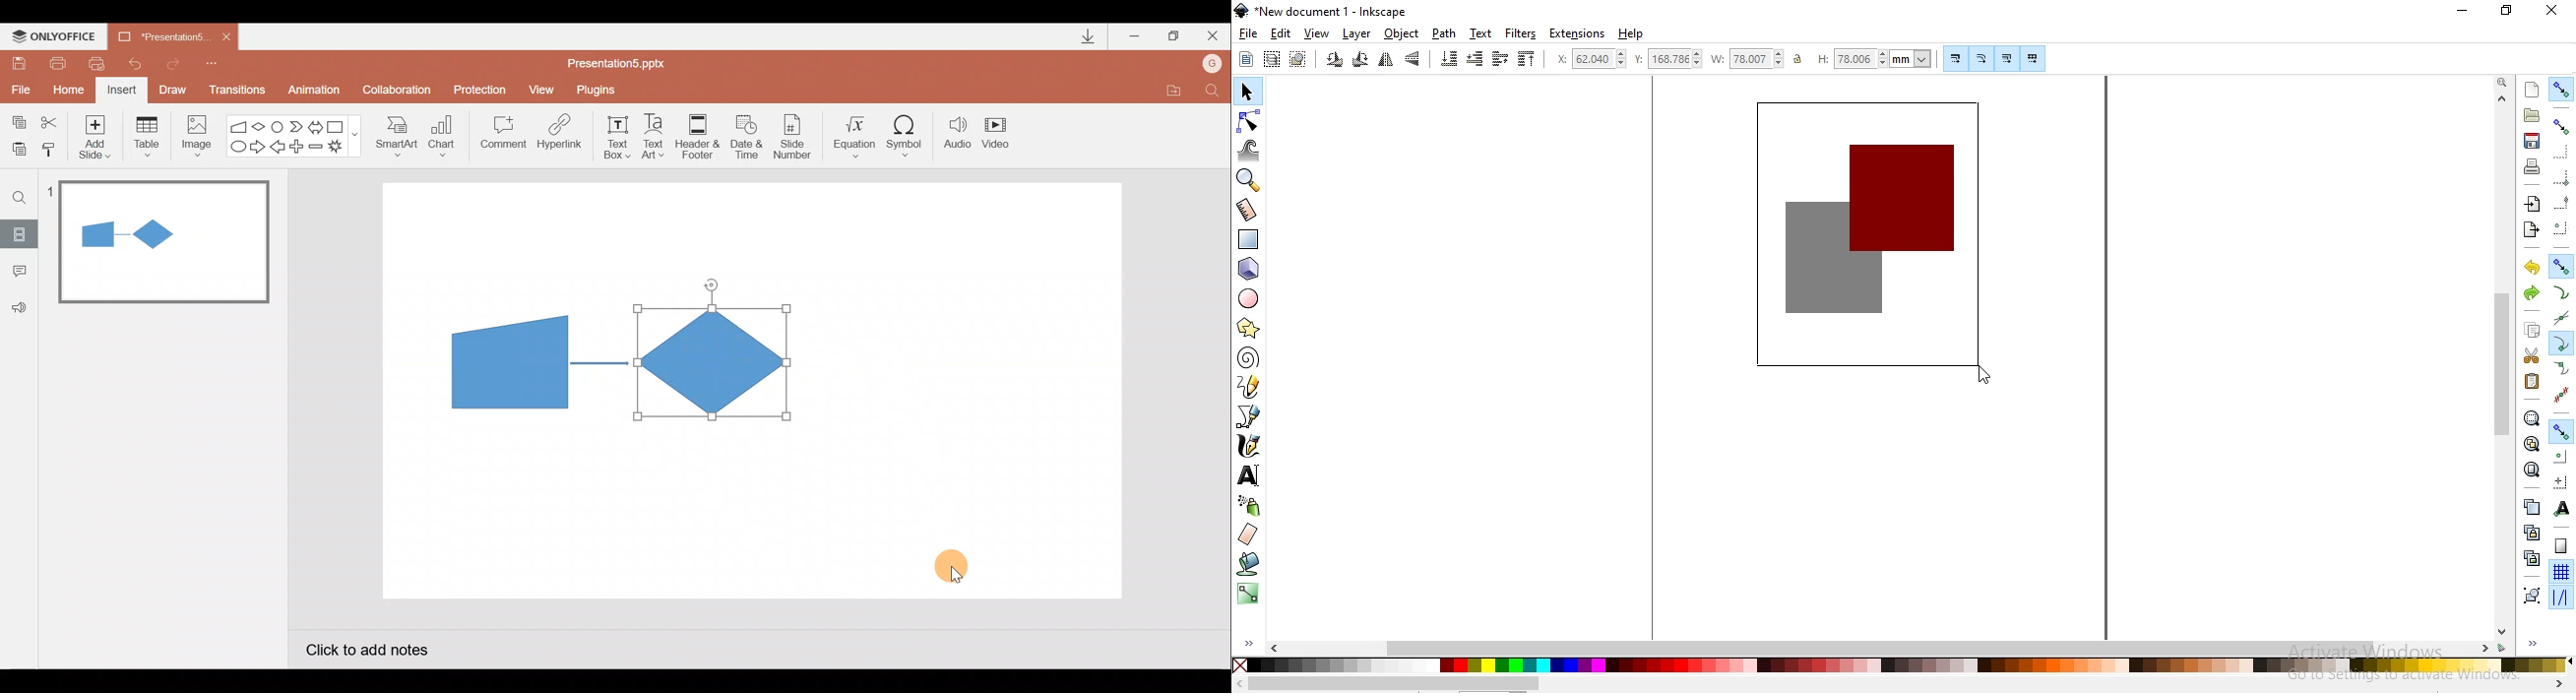  Describe the element at coordinates (959, 563) in the screenshot. I see `Cursor` at that location.